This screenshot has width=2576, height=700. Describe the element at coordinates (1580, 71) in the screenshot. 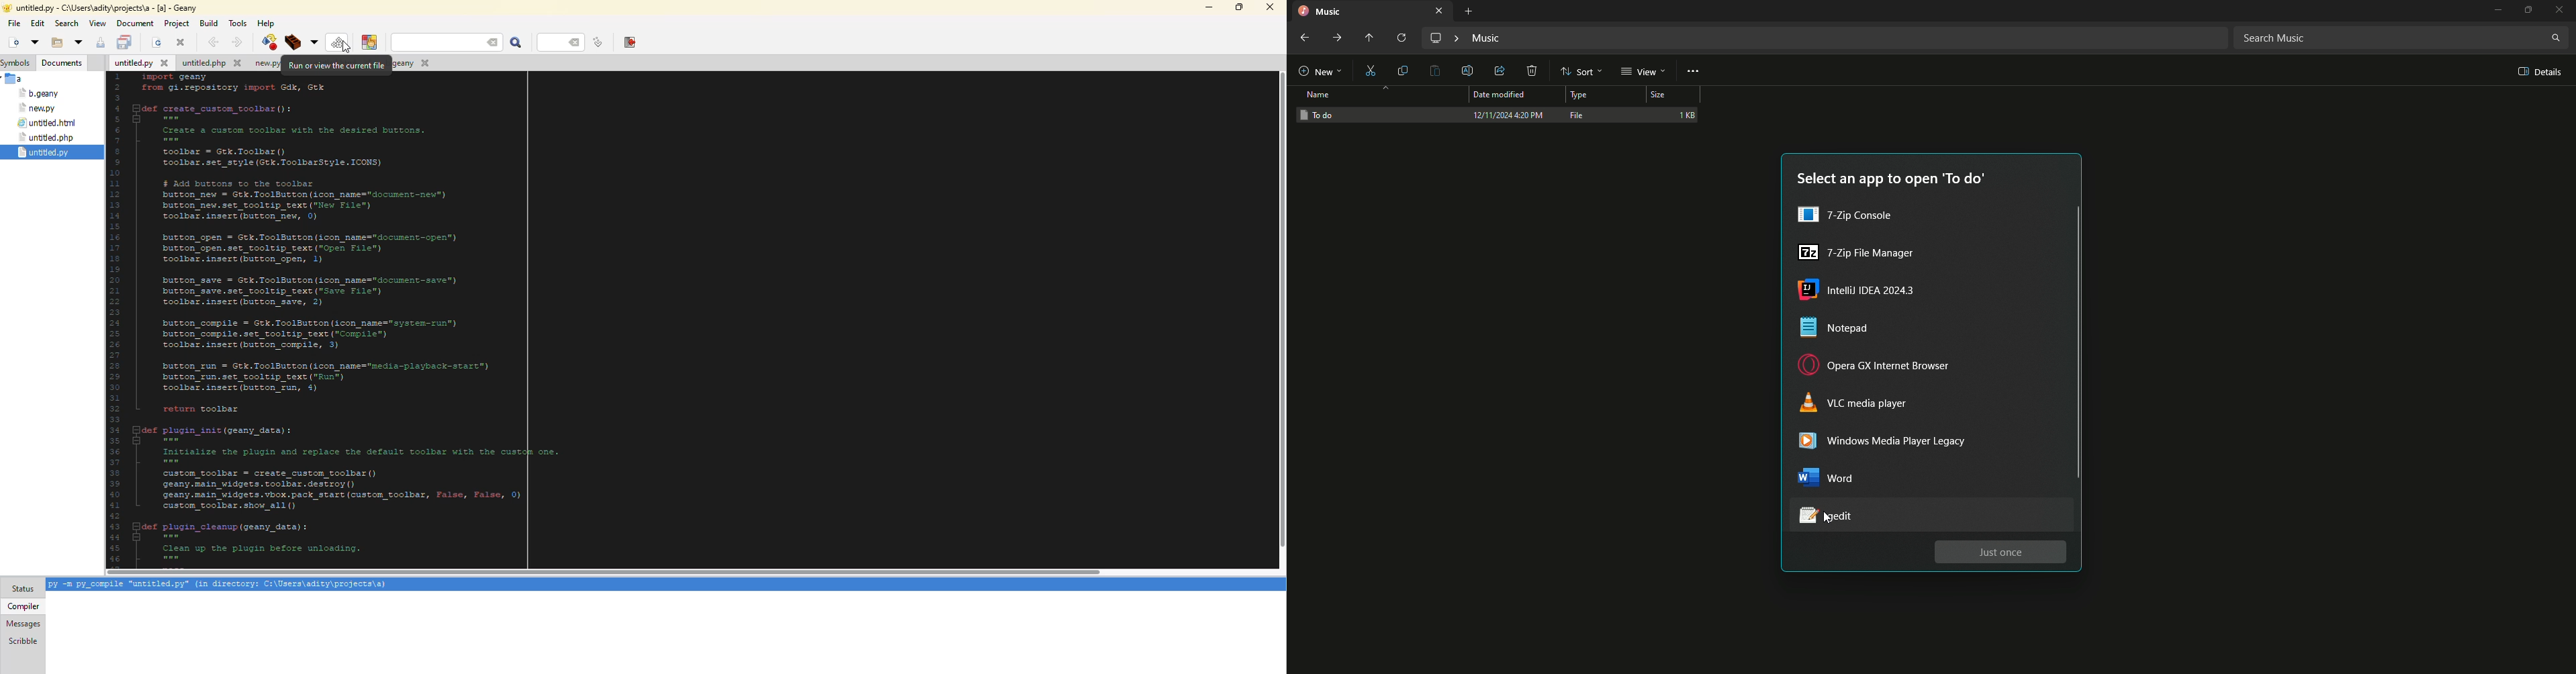

I see `Sort` at that location.